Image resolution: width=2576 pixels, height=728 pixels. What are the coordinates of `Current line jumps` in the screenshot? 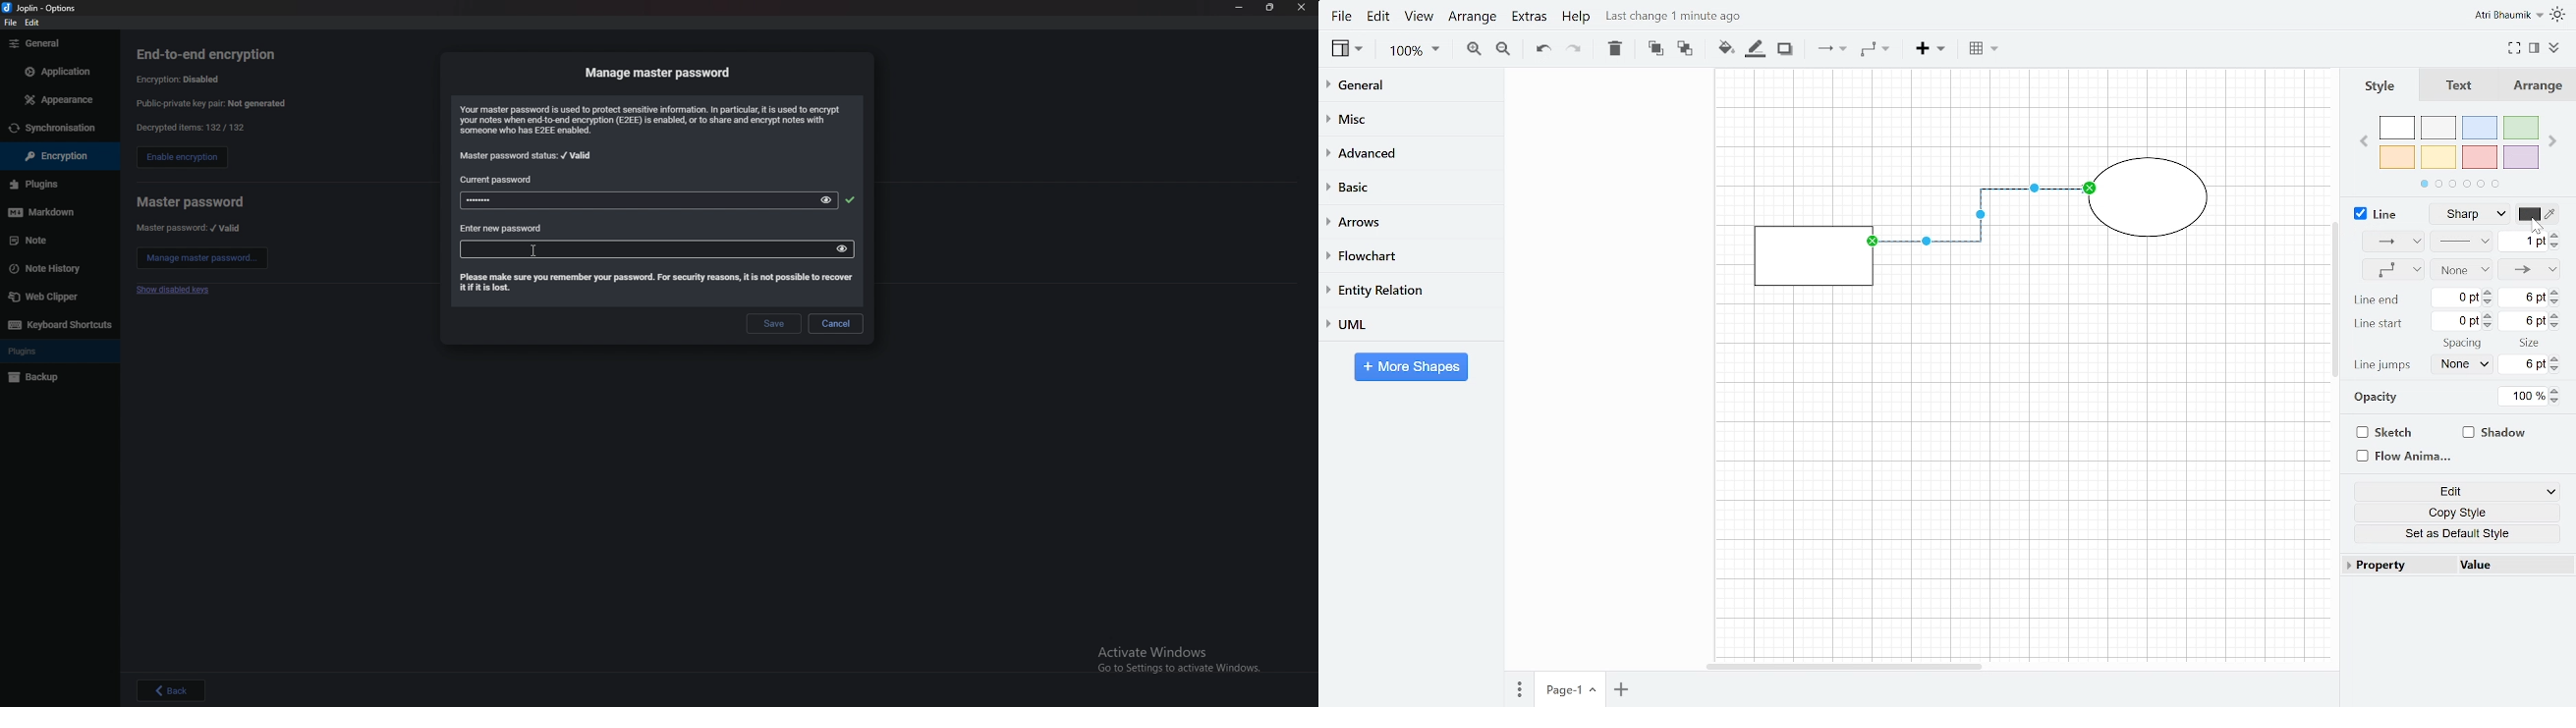 It's located at (2461, 364).